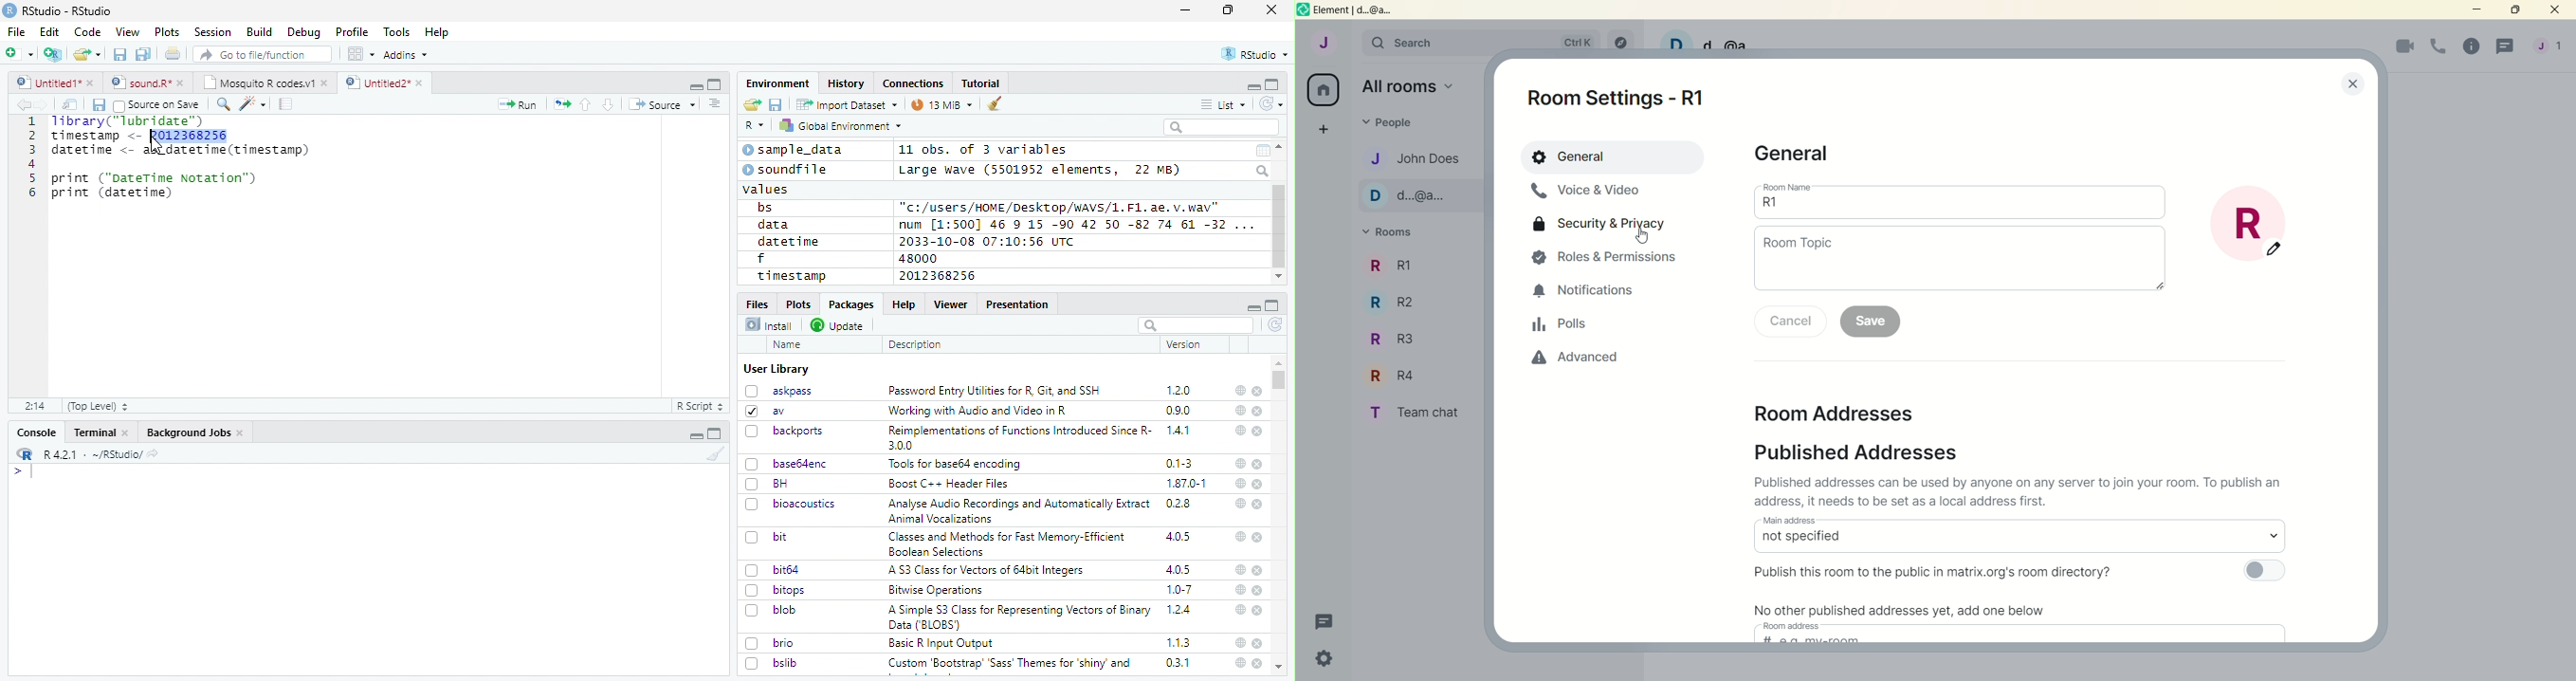 This screenshot has height=700, width=2576. Describe the element at coordinates (788, 241) in the screenshot. I see `datetime` at that location.